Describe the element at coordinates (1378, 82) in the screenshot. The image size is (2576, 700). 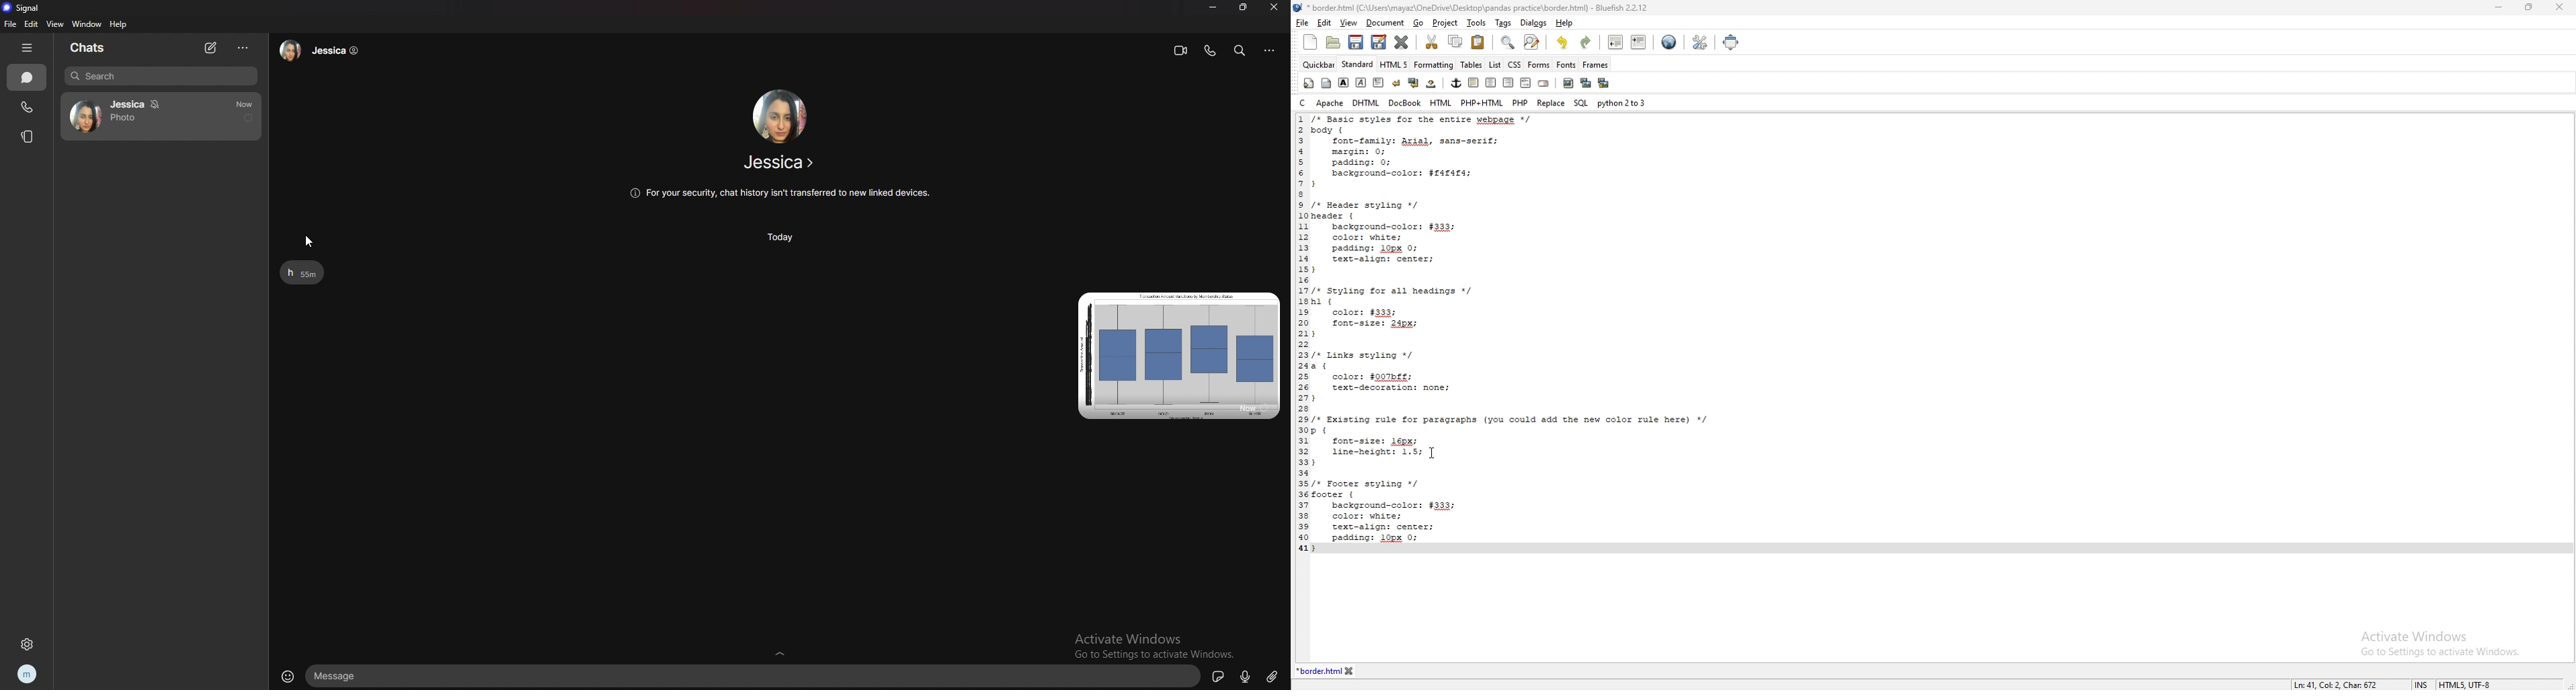
I see `paragraph` at that location.